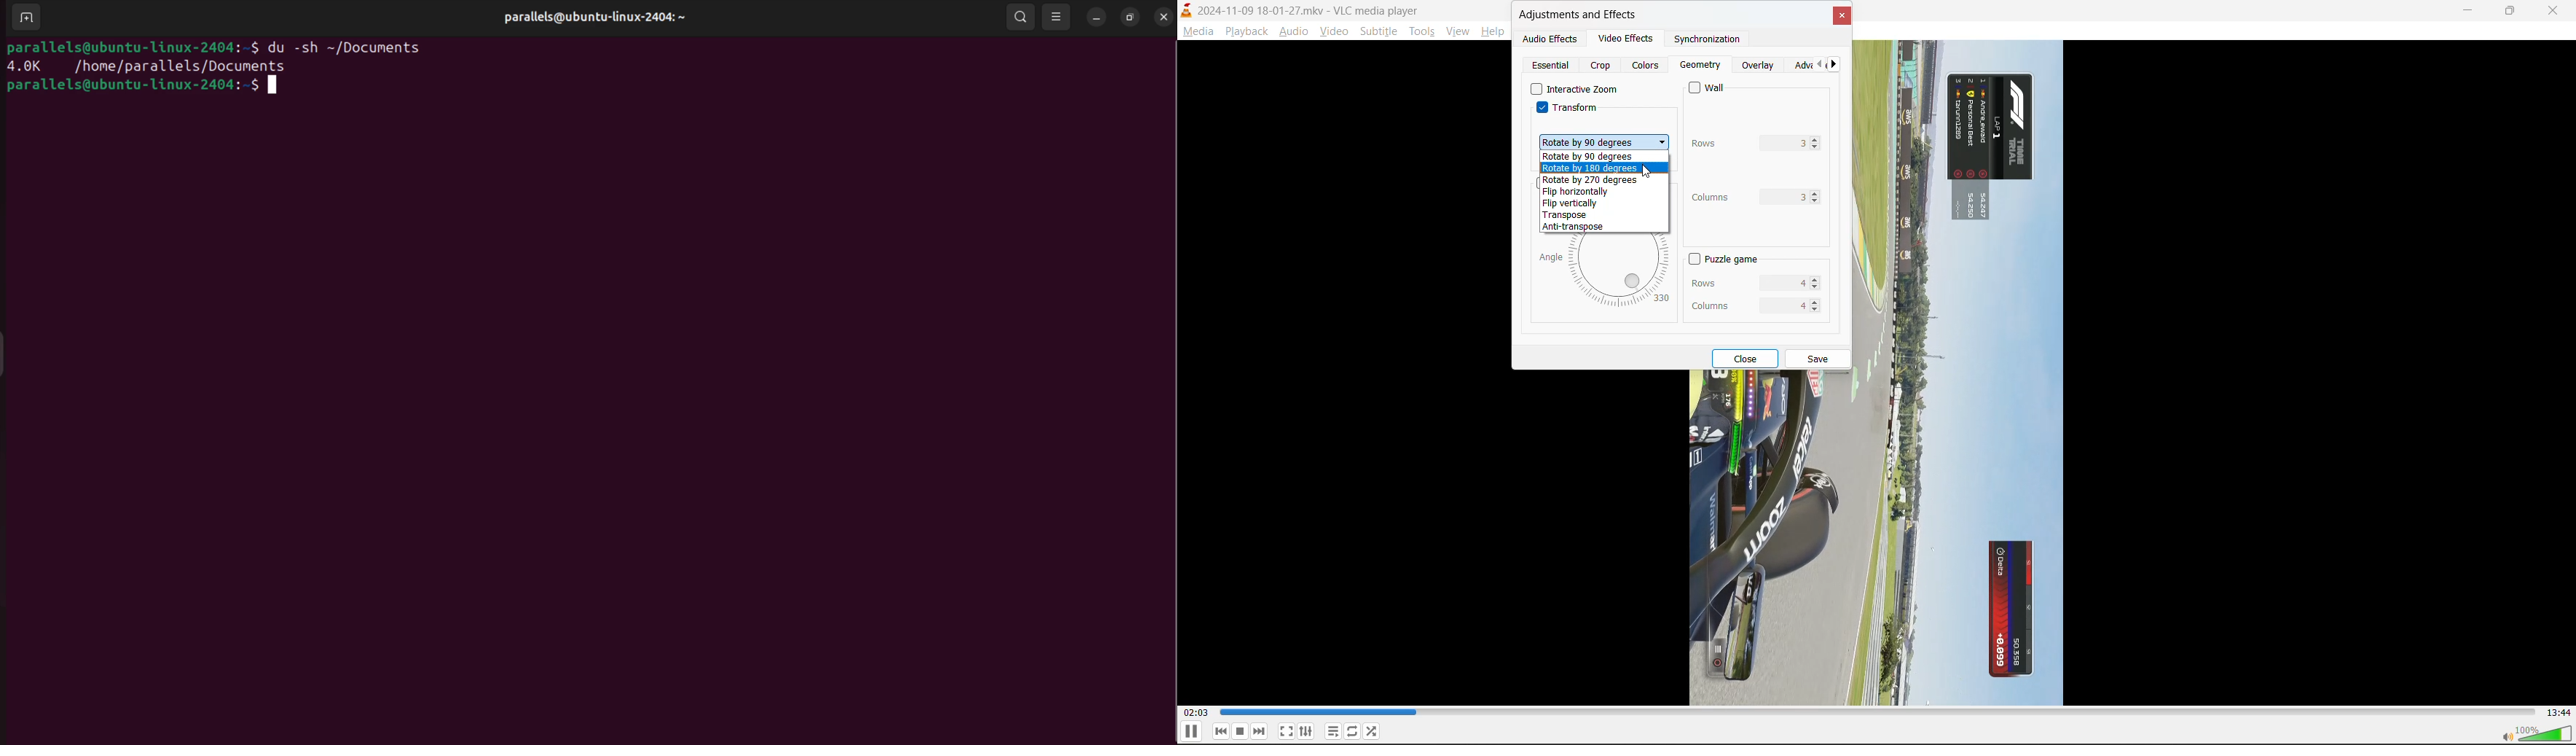 The height and width of the screenshot is (756, 2576). What do you see at coordinates (1875, 712) in the screenshot?
I see `track slider` at bounding box center [1875, 712].